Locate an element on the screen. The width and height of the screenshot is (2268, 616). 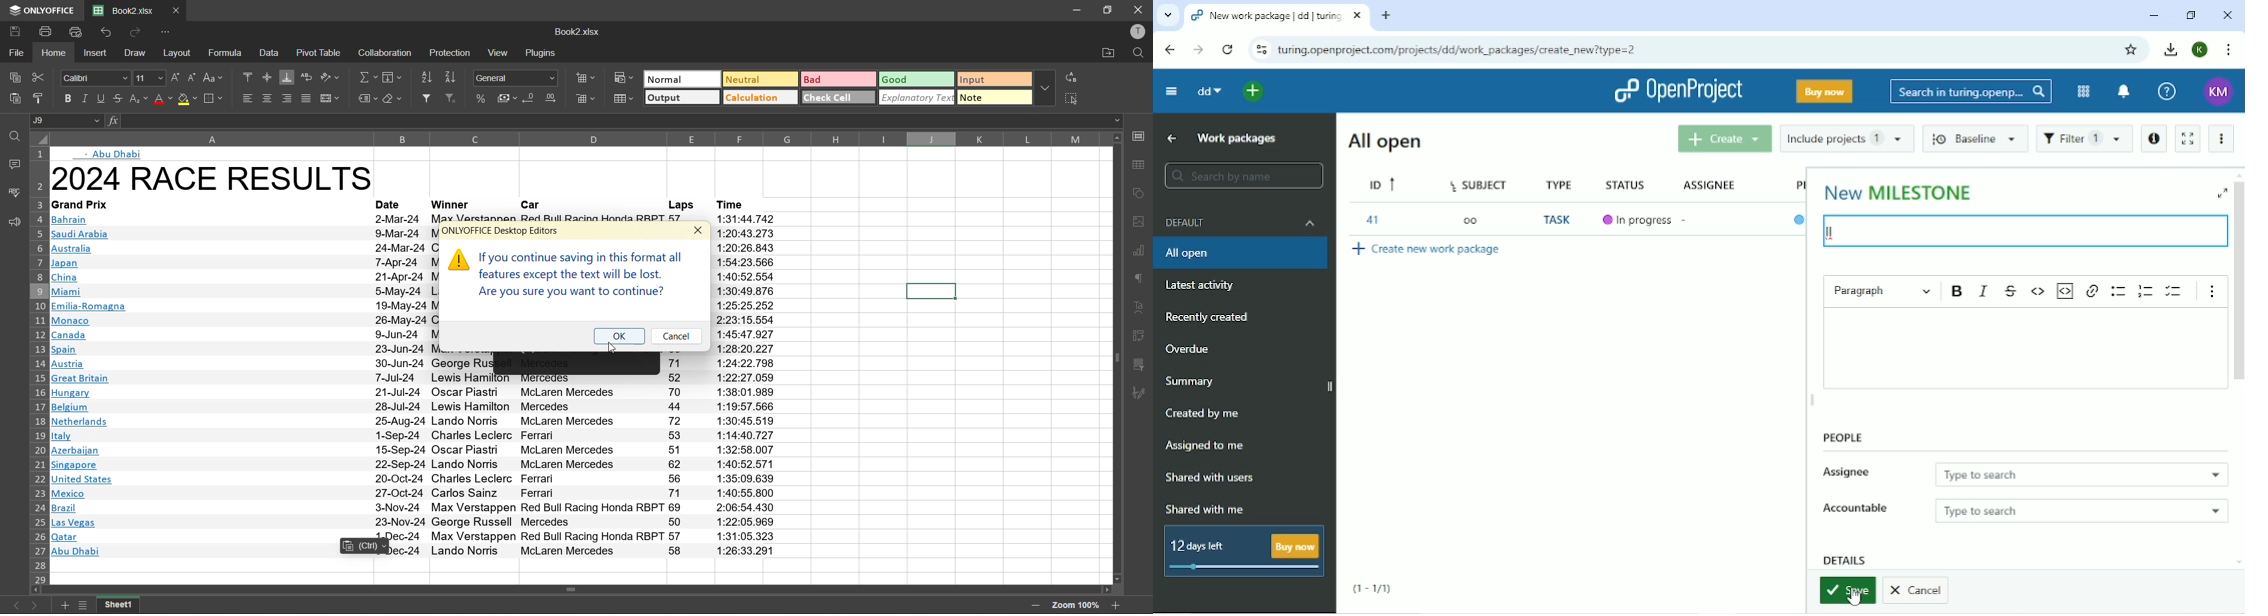
text info is located at coordinates (416, 363).